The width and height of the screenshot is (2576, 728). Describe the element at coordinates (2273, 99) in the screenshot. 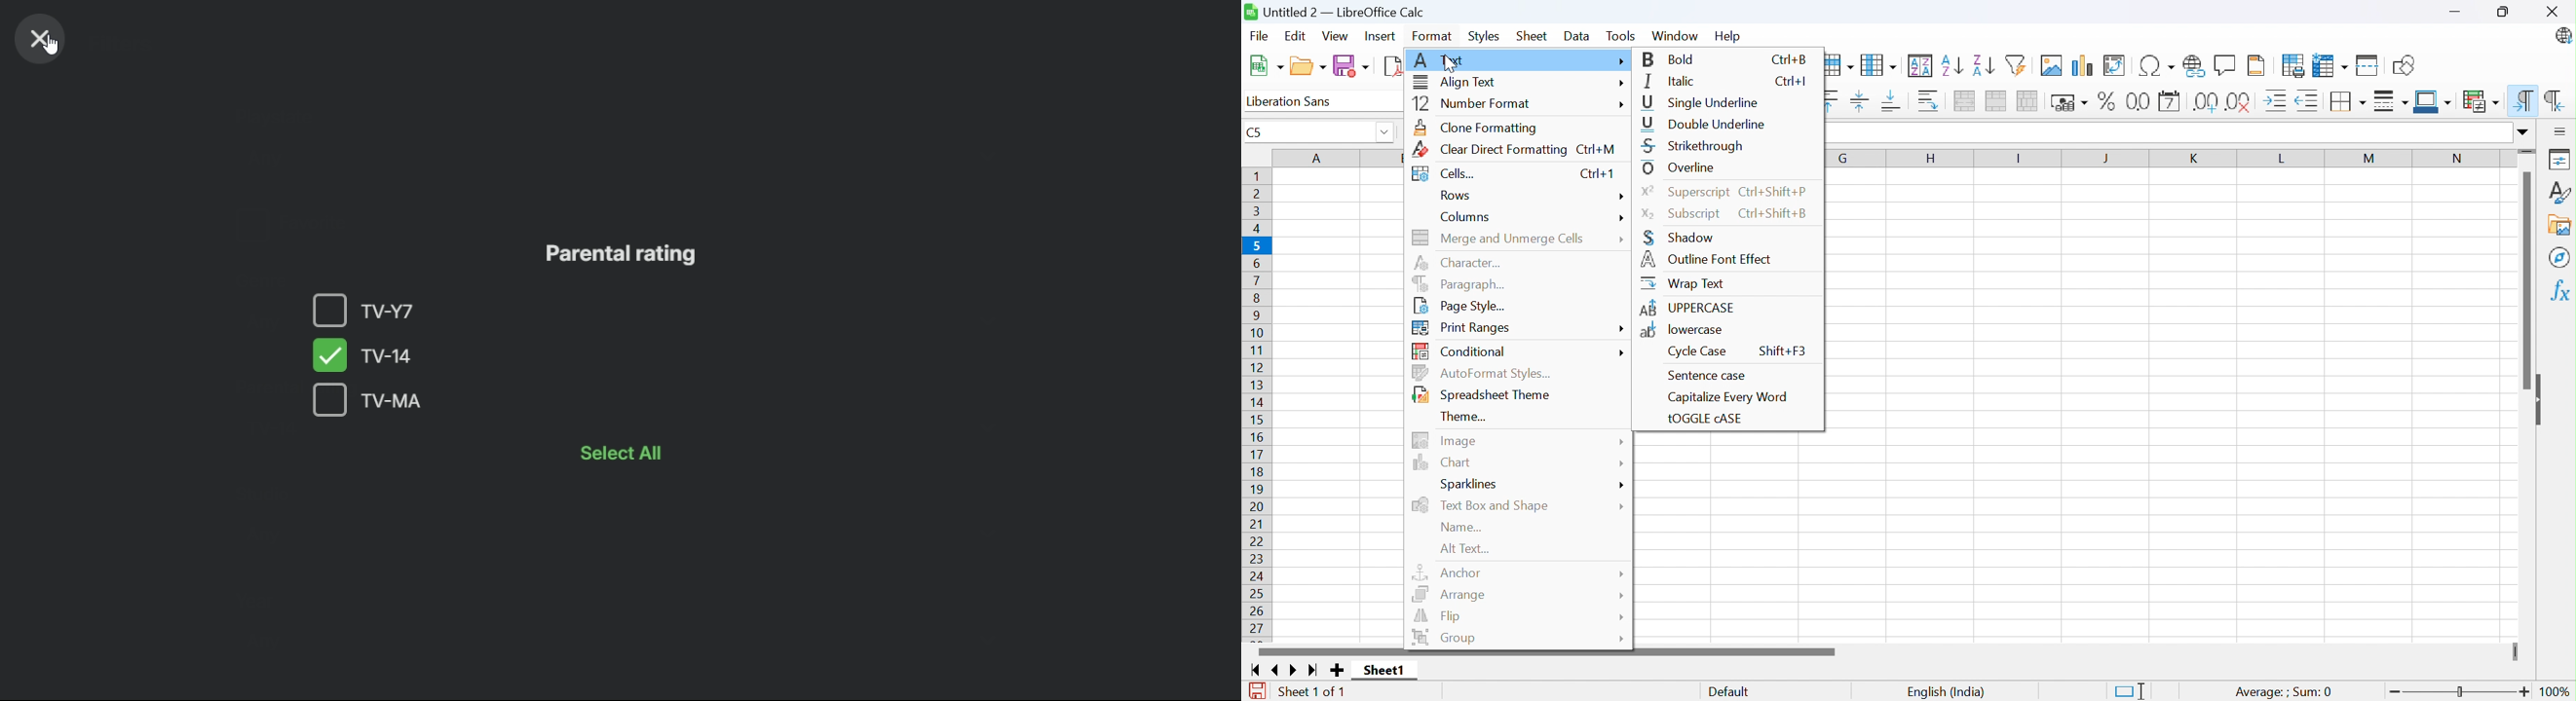

I see `Increase indent` at that location.